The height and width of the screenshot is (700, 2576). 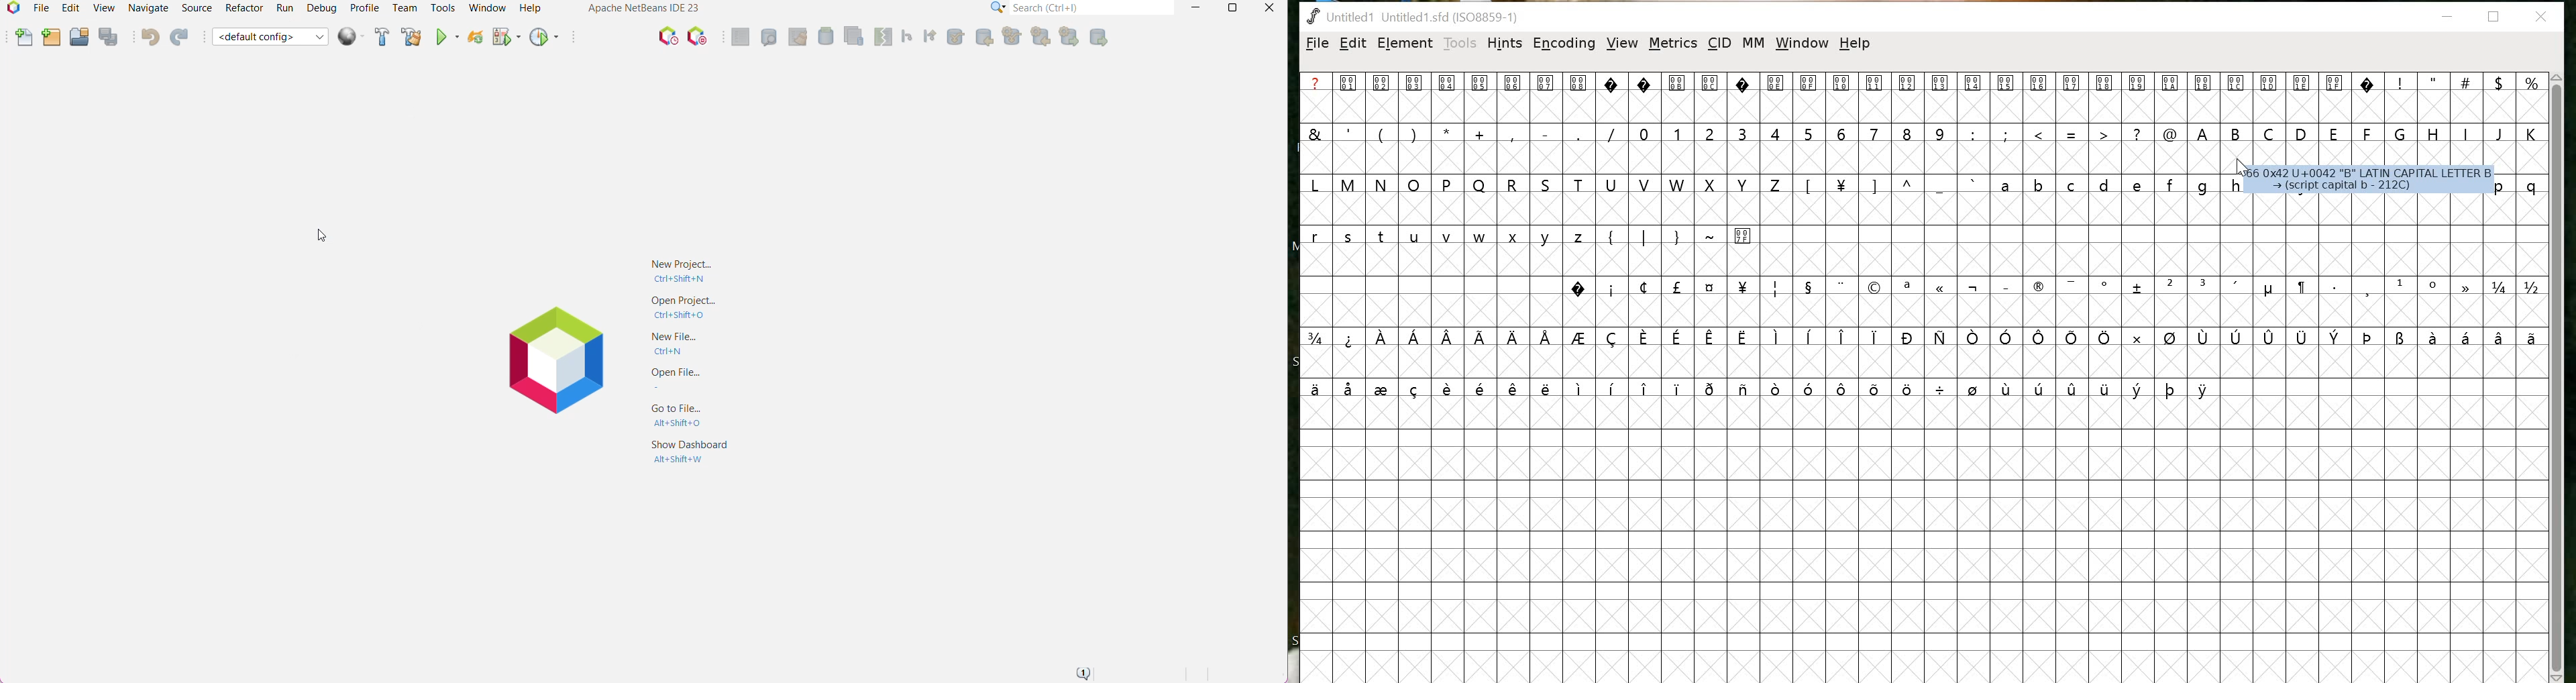 What do you see at coordinates (1754, 44) in the screenshot?
I see `MM` at bounding box center [1754, 44].